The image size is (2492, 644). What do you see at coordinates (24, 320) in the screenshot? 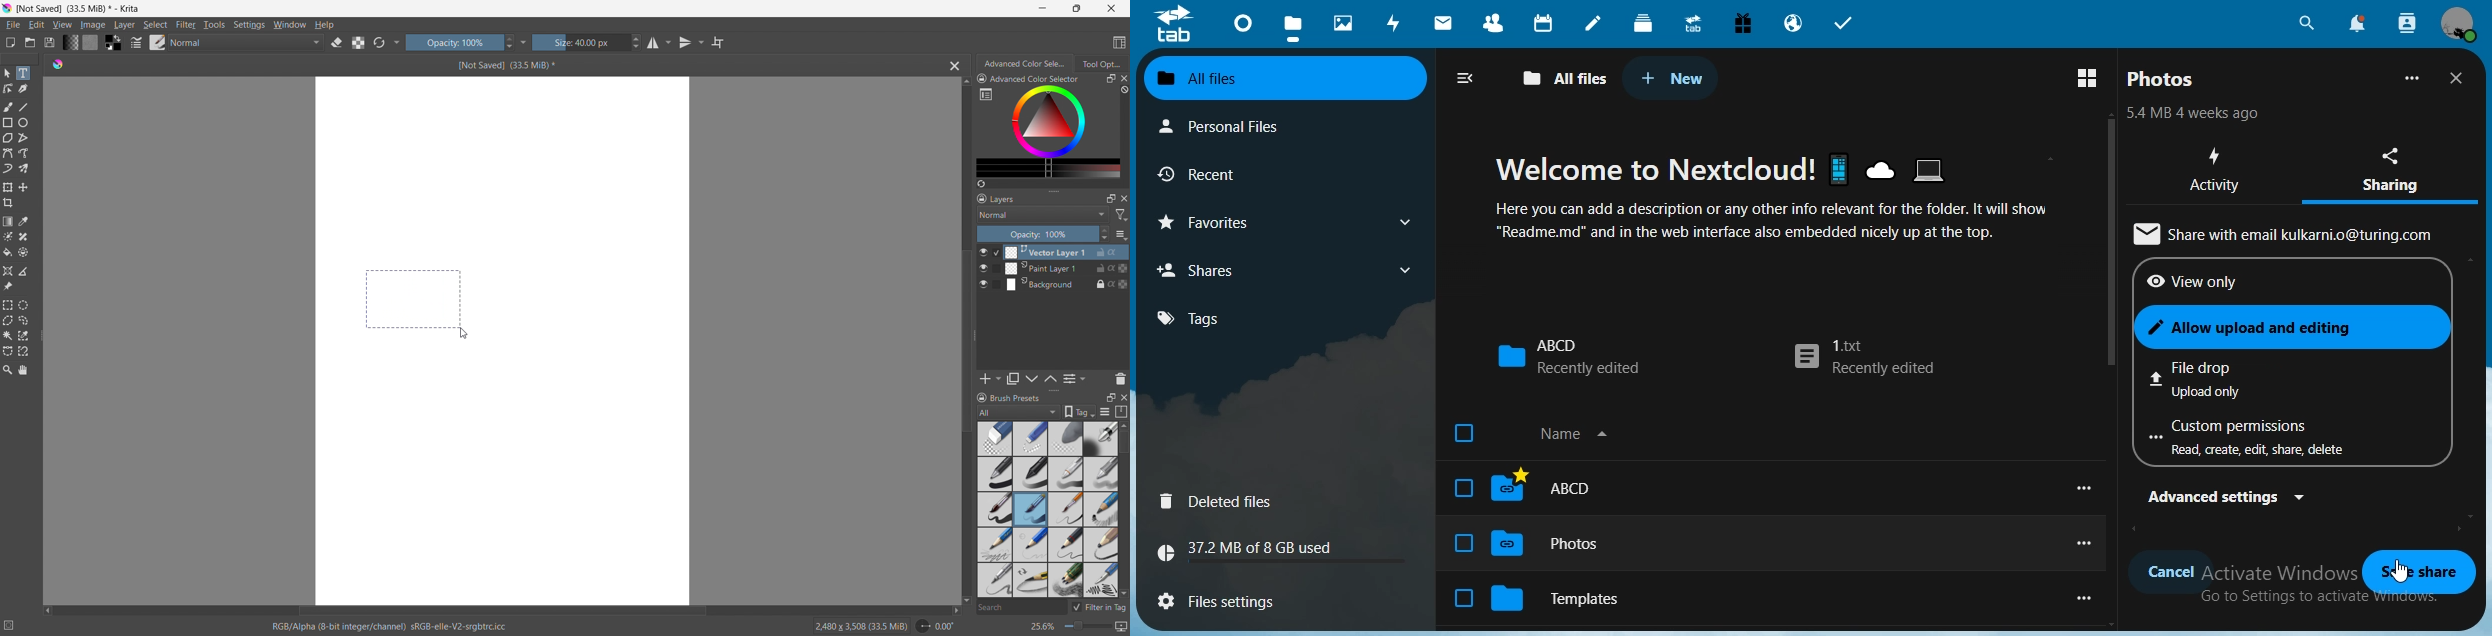
I see `freehand selection tool` at bounding box center [24, 320].